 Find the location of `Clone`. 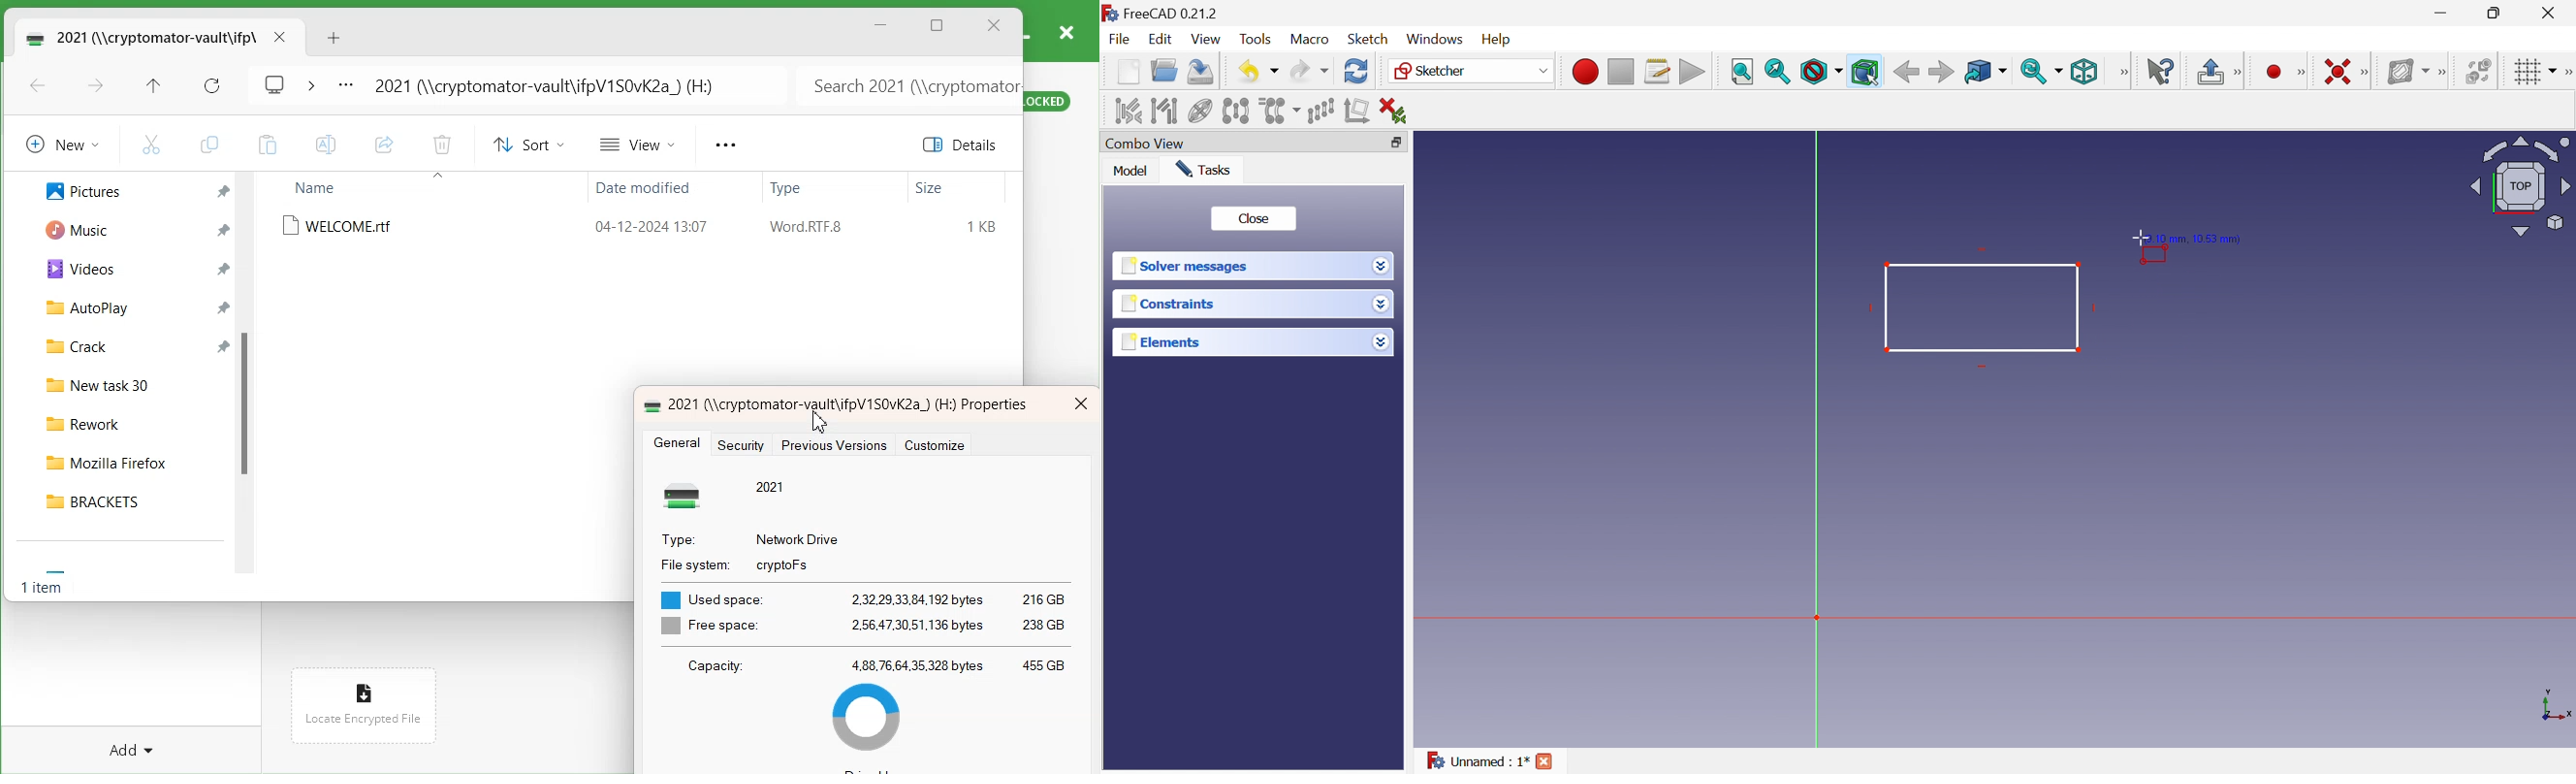

Clone is located at coordinates (1278, 112).